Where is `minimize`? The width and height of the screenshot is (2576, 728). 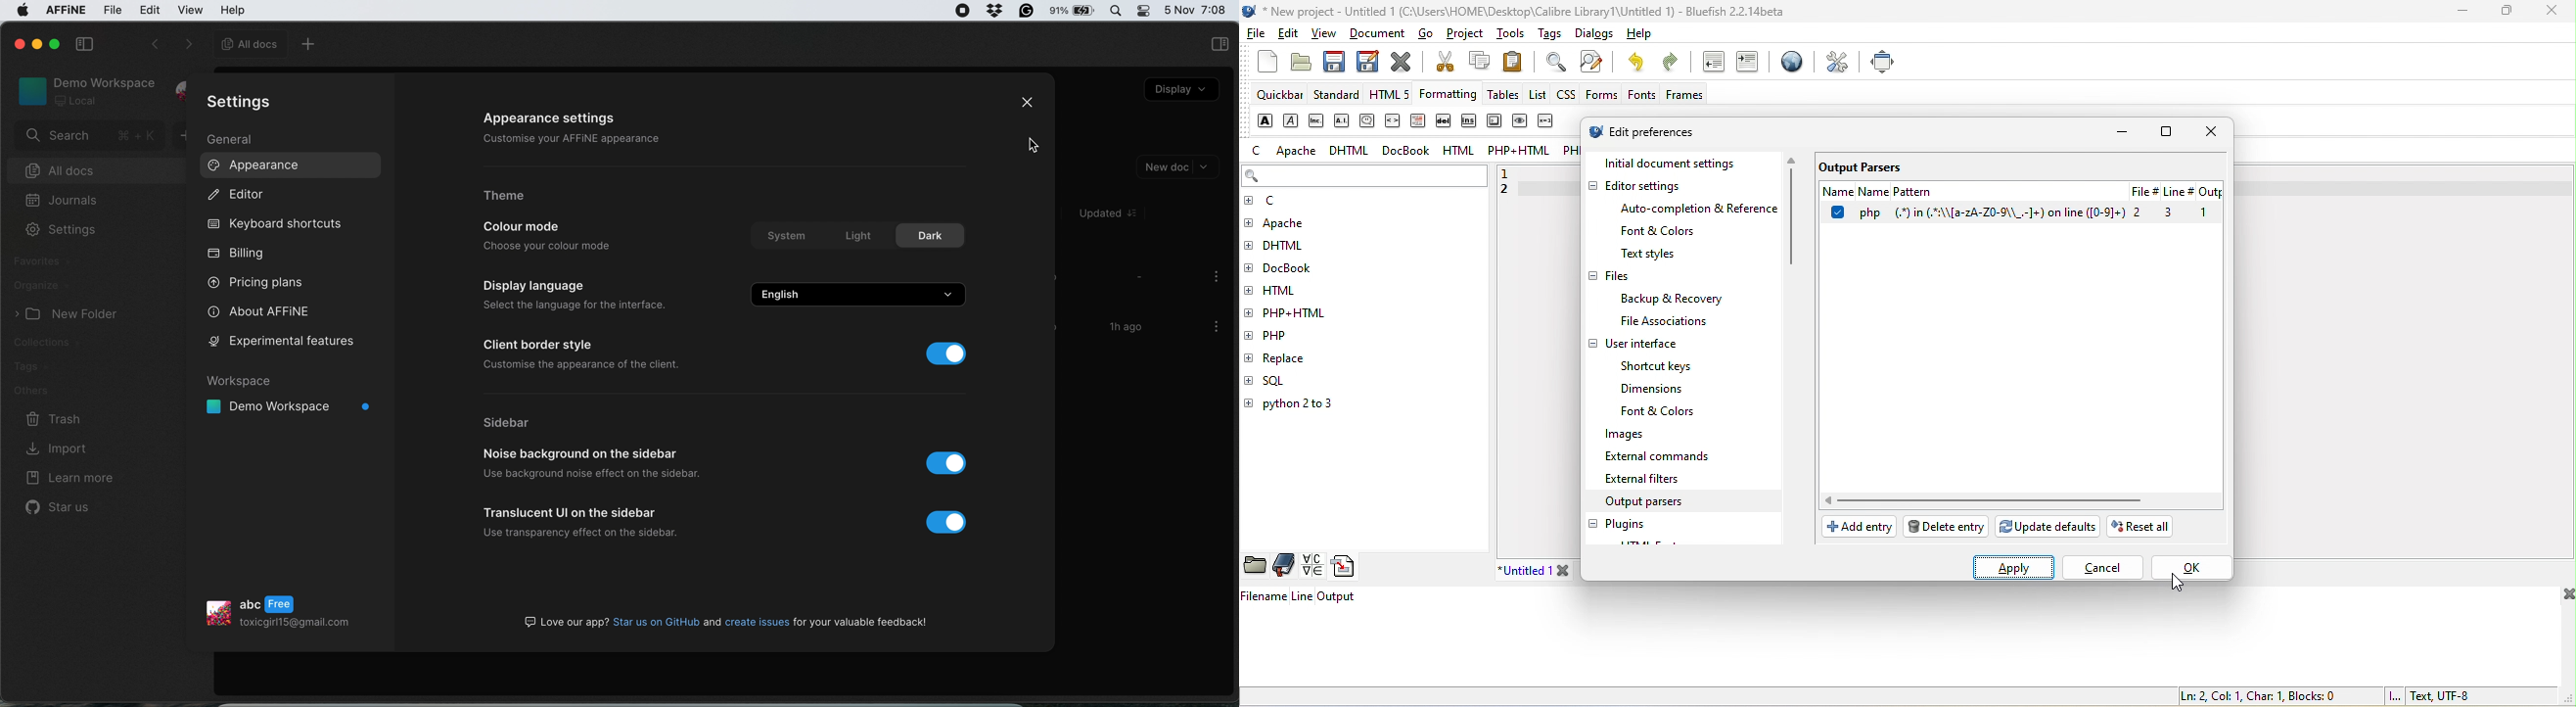 minimize is located at coordinates (2124, 133).